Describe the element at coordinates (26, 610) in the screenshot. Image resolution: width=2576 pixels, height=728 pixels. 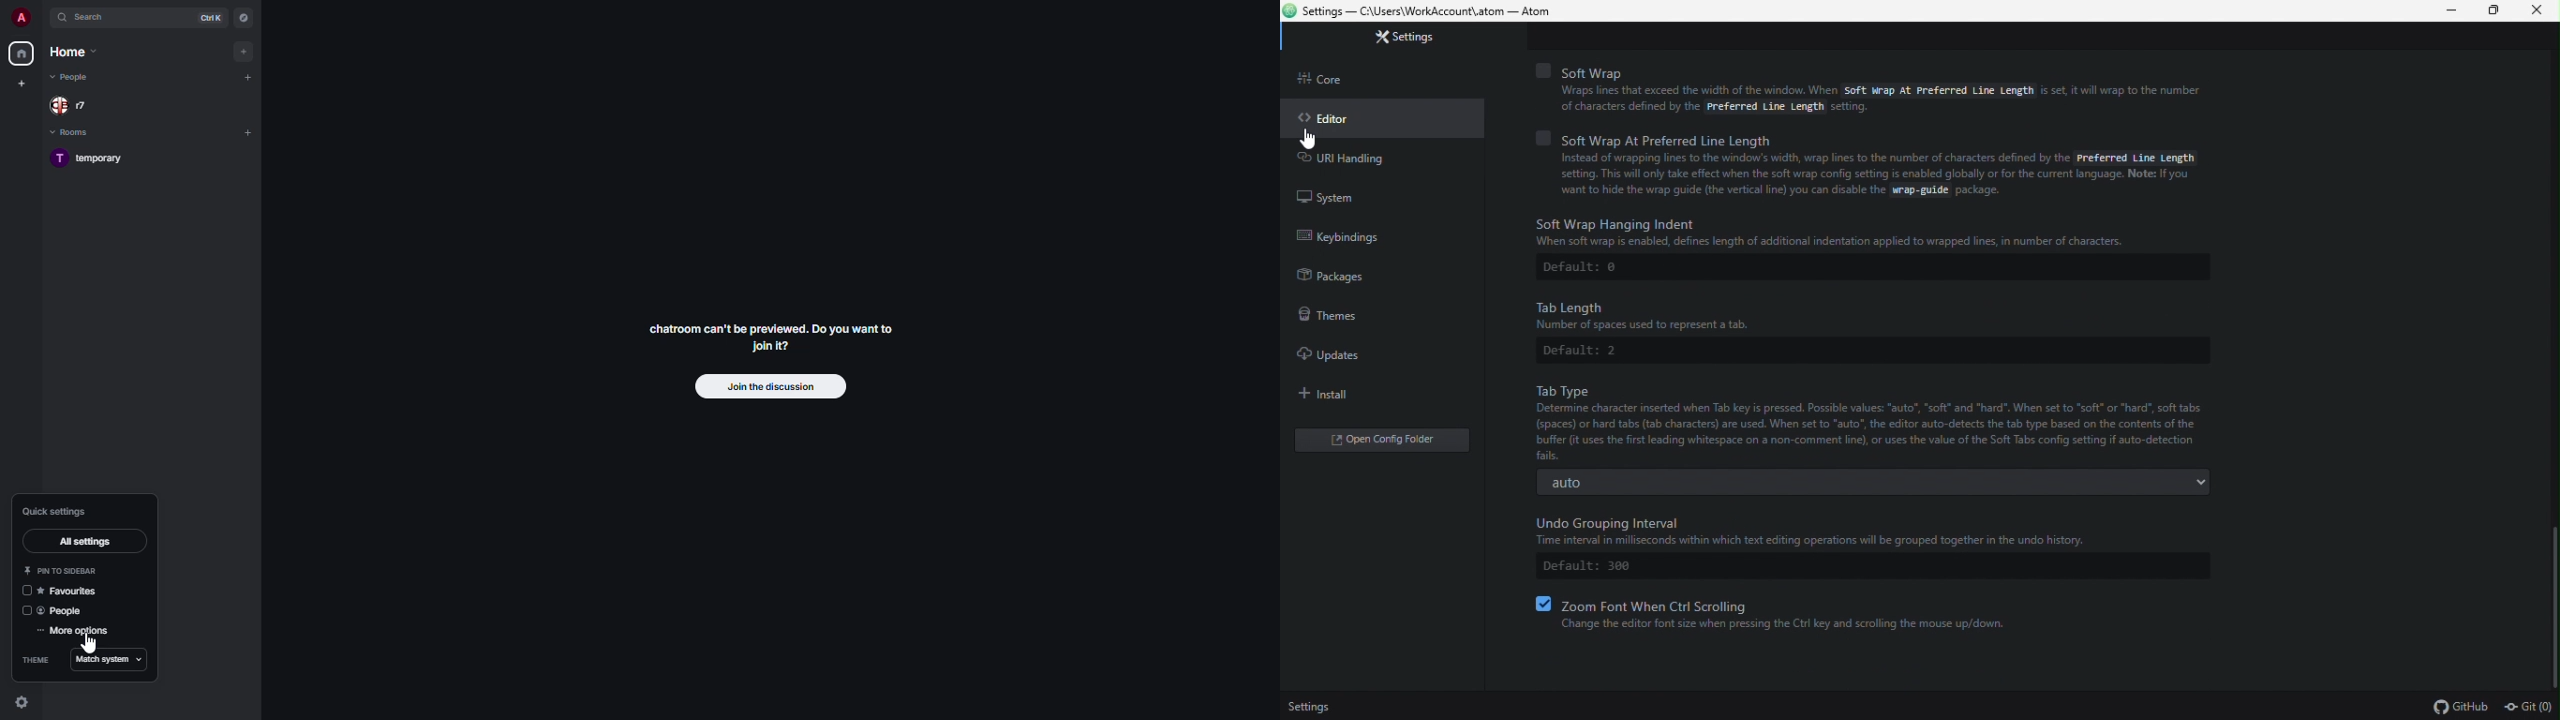
I see `disabled` at that location.